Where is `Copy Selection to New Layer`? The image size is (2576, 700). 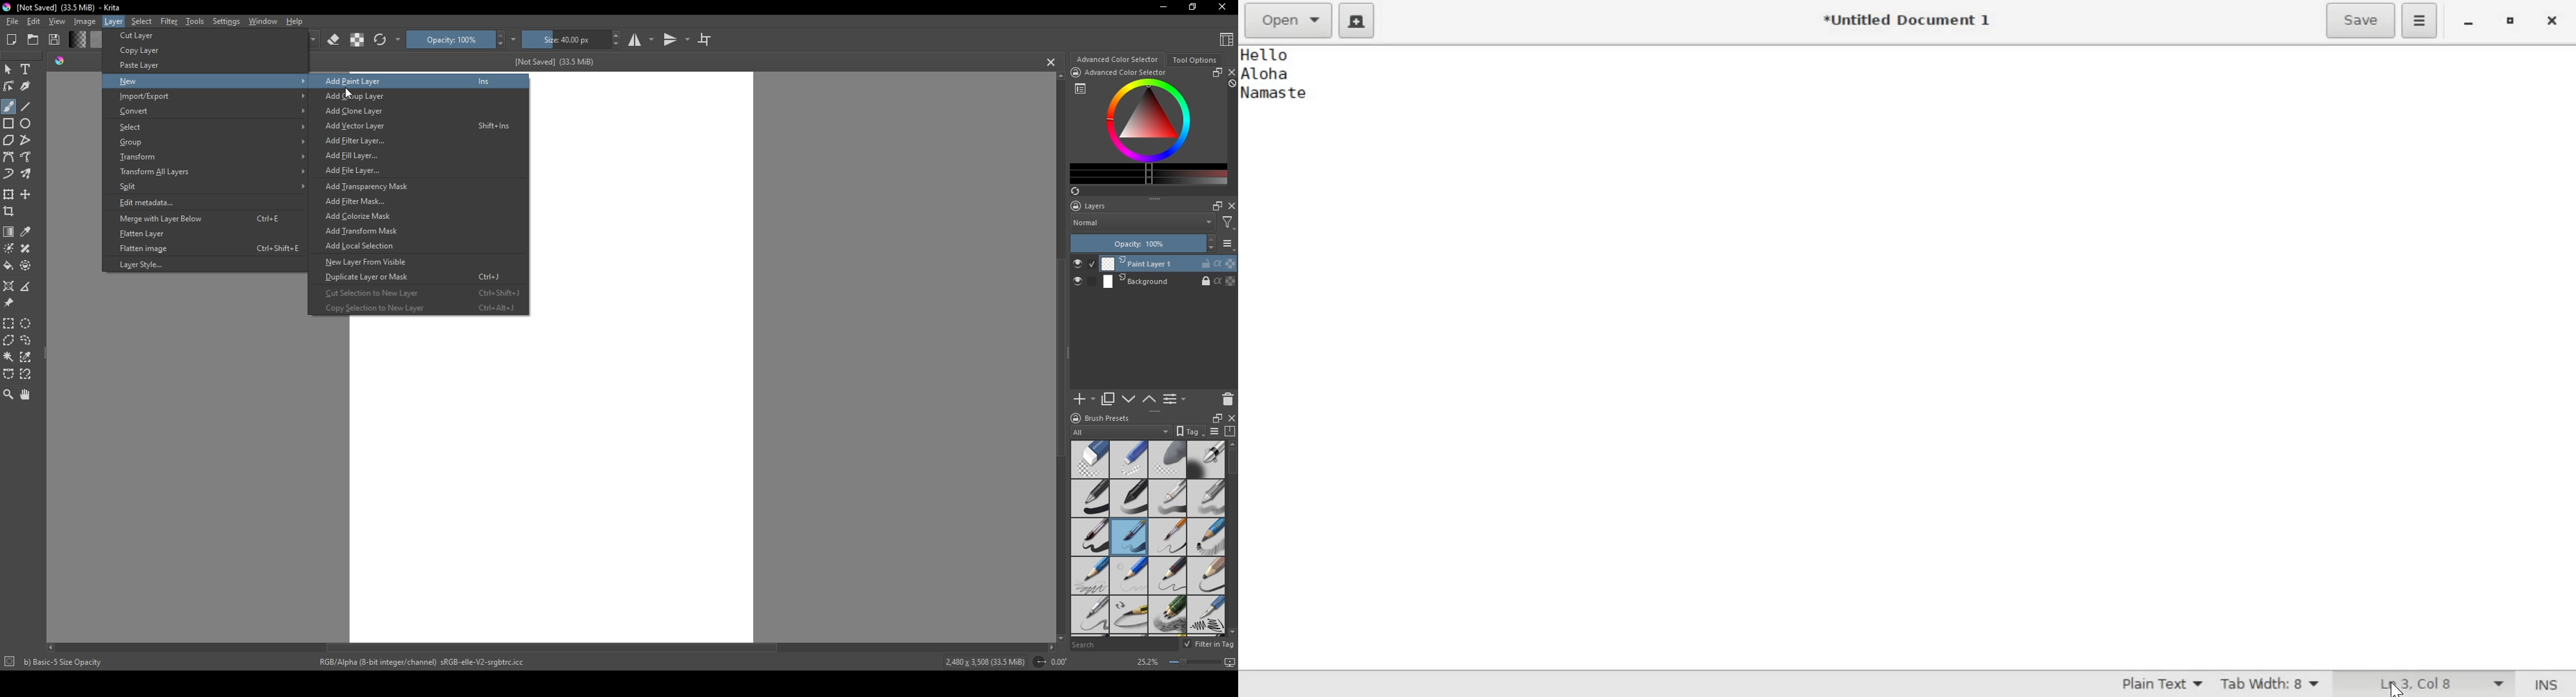 Copy Selection to New Layer is located at coordinates (421, 308).